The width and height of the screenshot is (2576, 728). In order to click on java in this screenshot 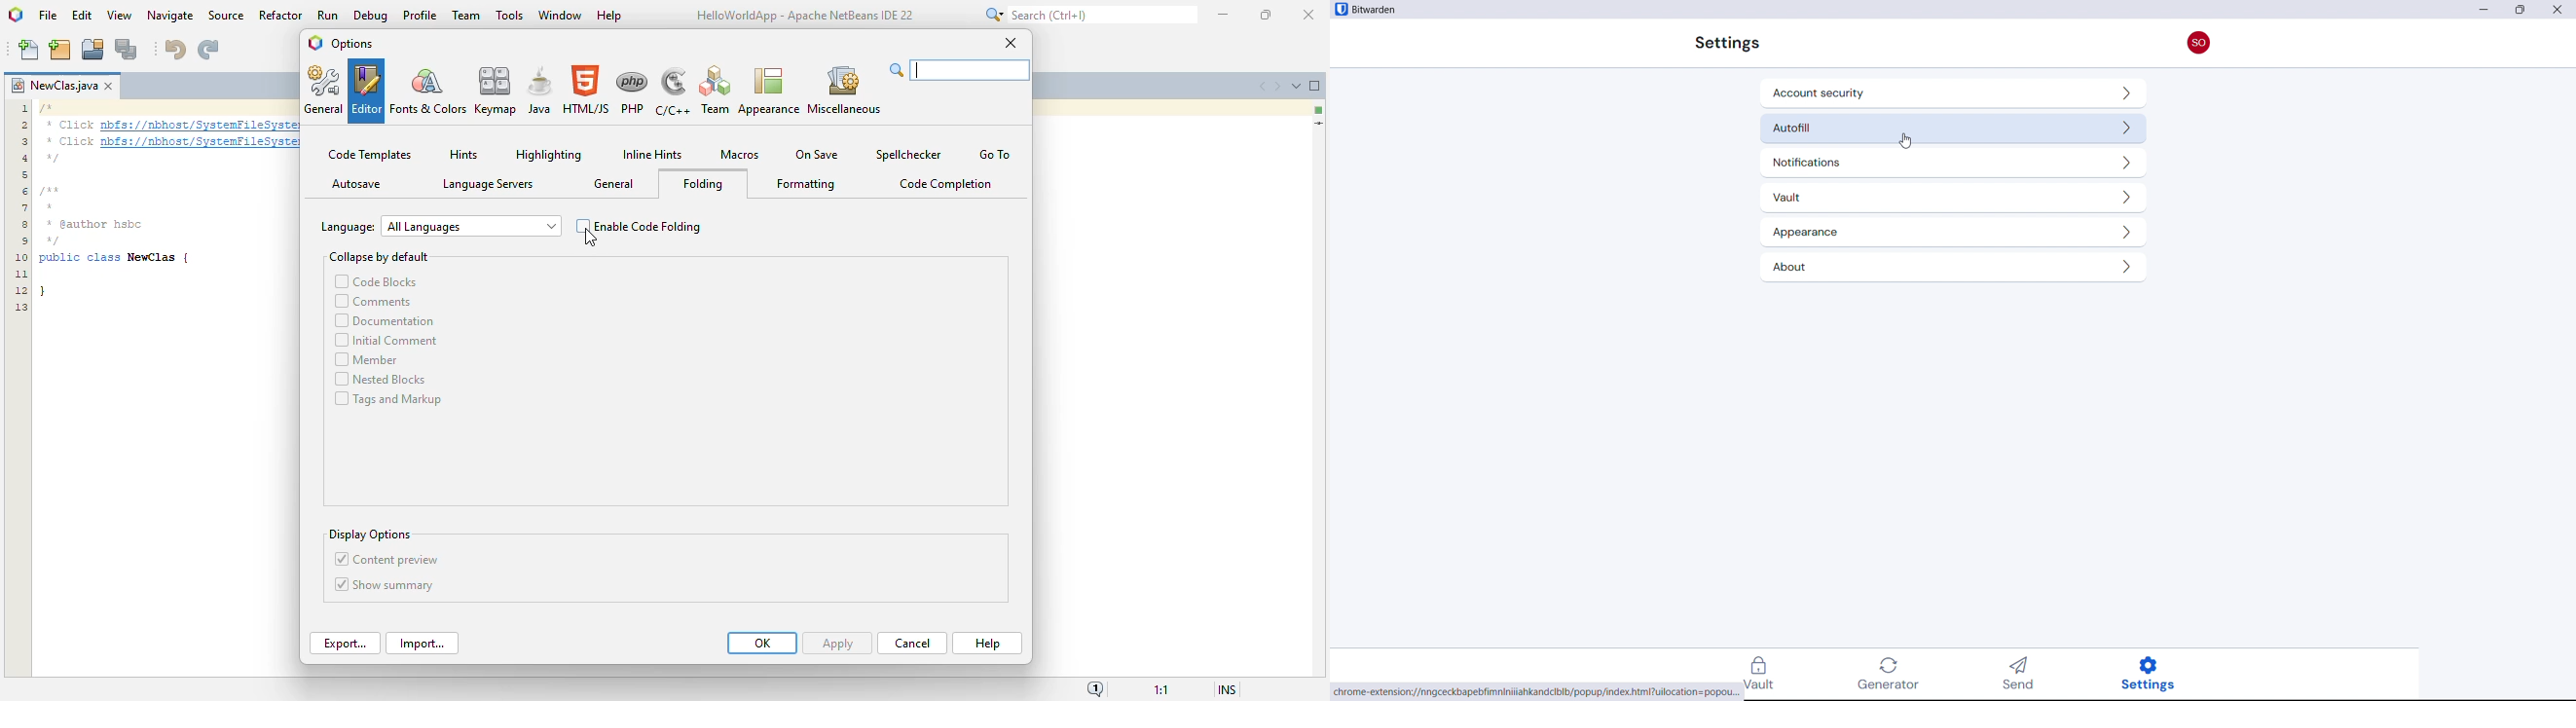, I will do `click(541, 91)`.